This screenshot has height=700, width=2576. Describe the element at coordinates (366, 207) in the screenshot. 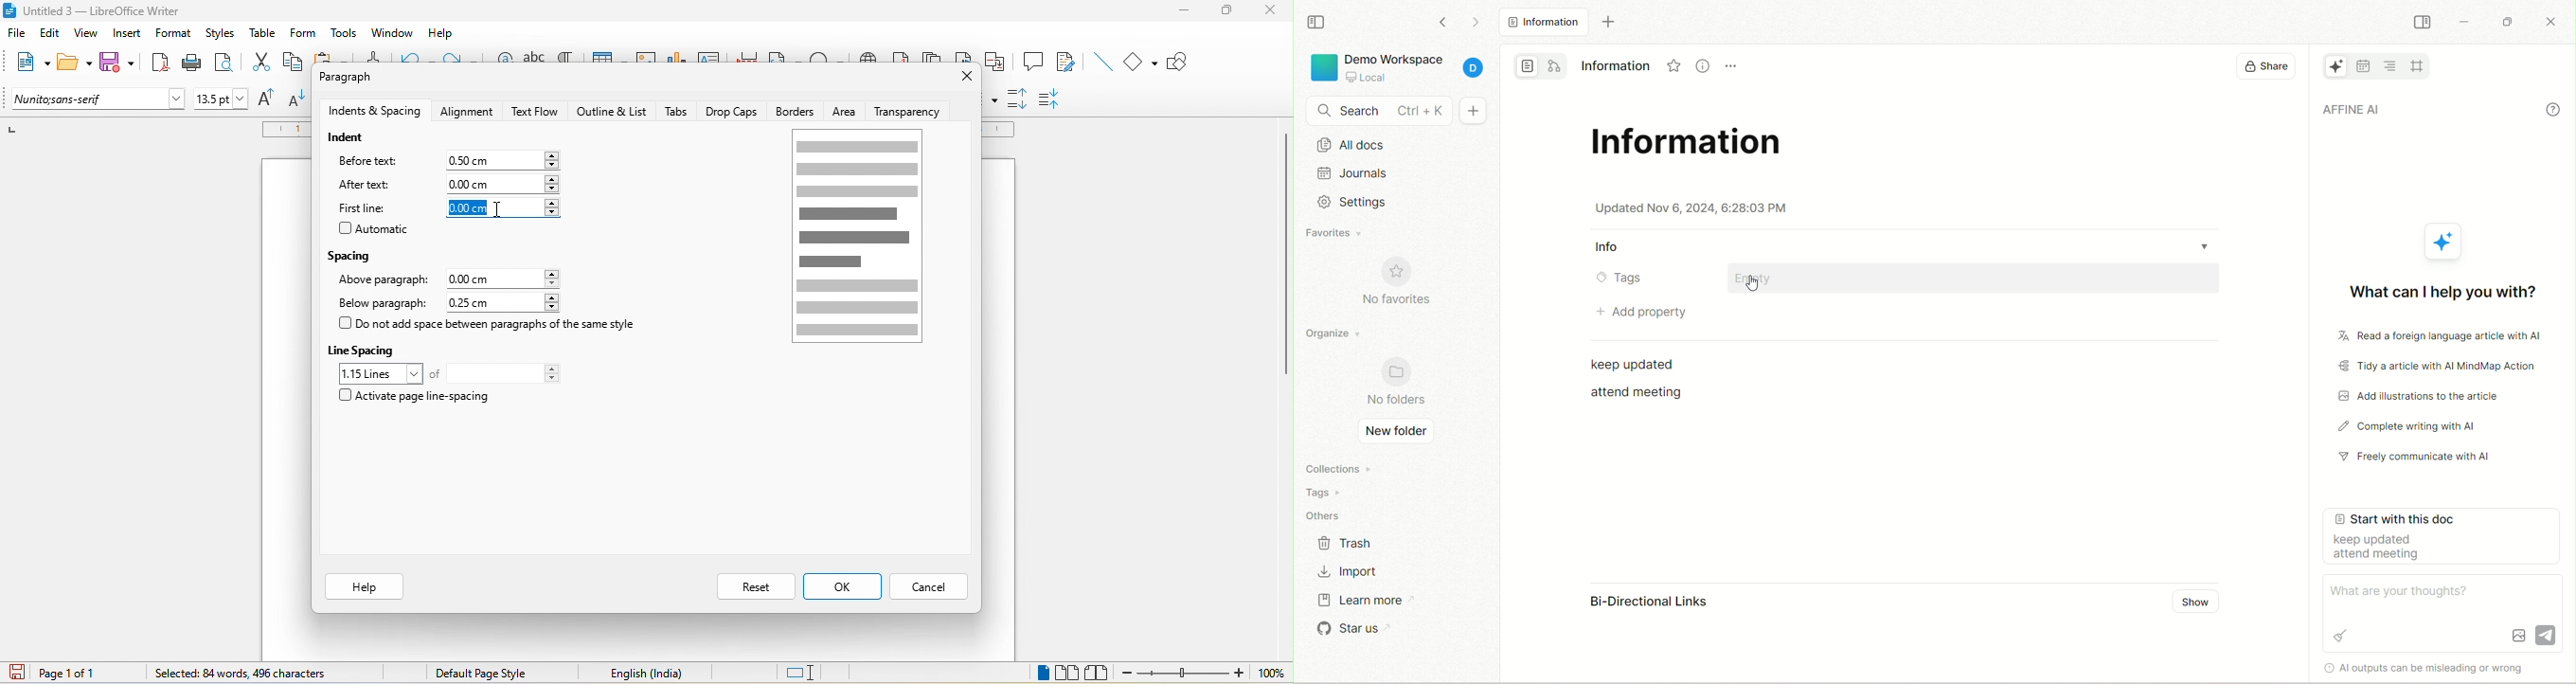

I see `first line` at that location.